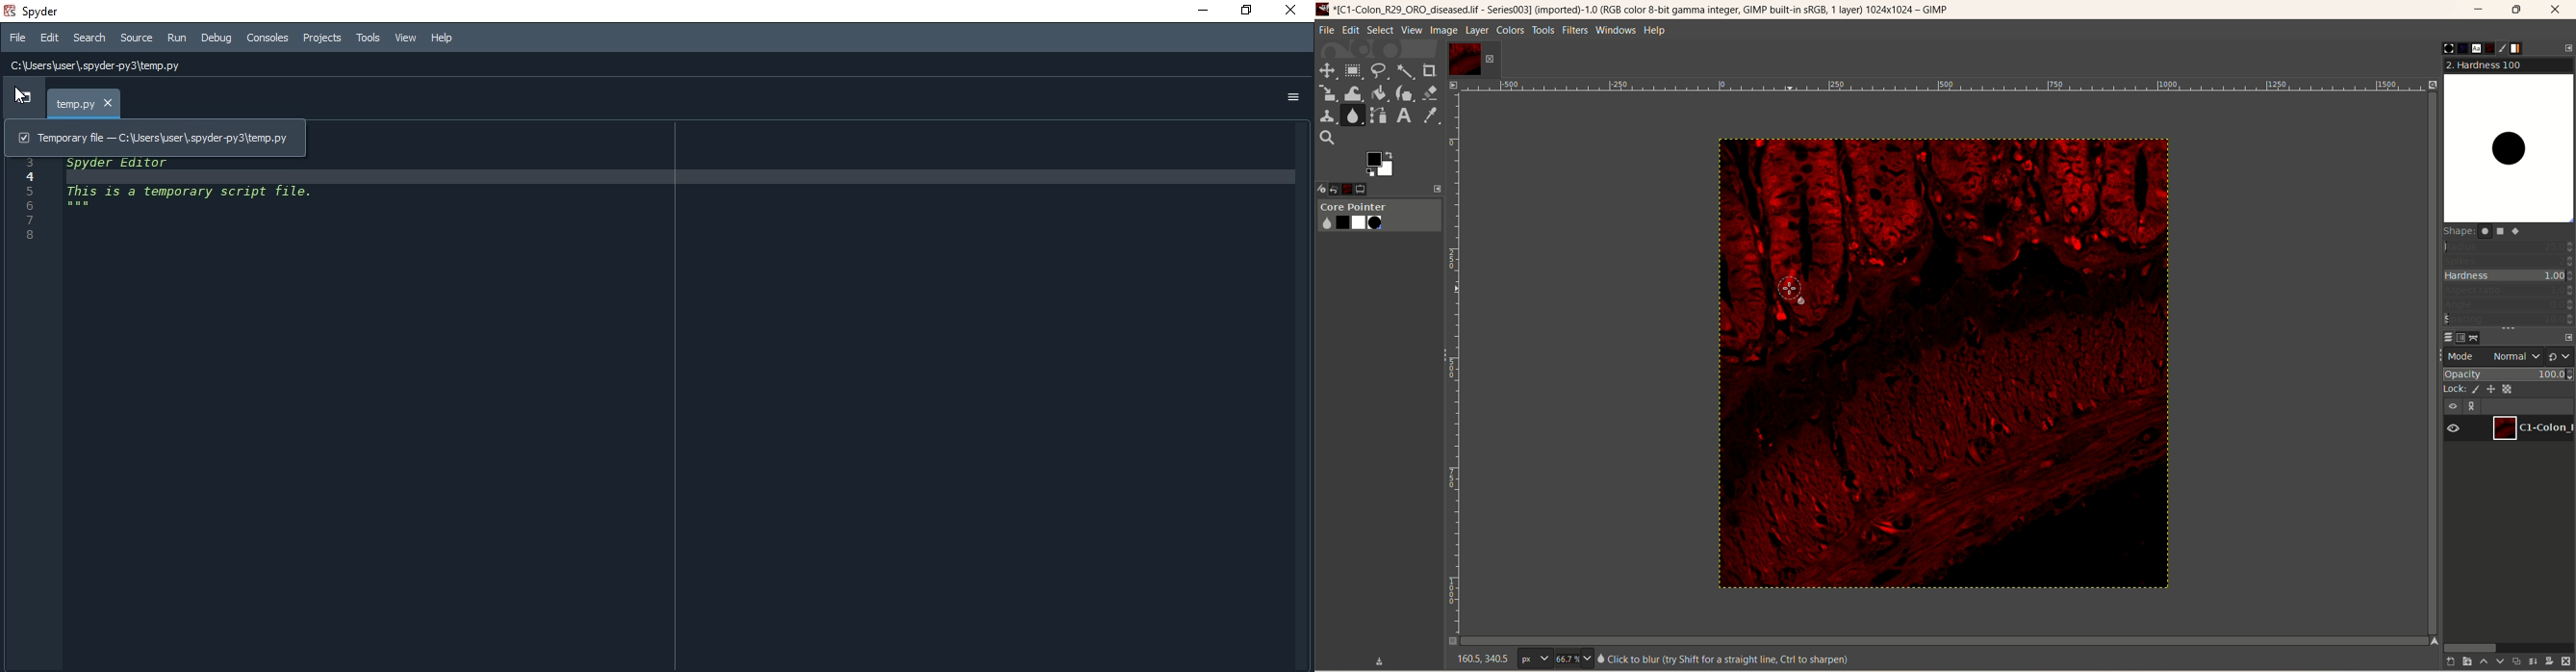  I want to click on 7, so click(32, 220).